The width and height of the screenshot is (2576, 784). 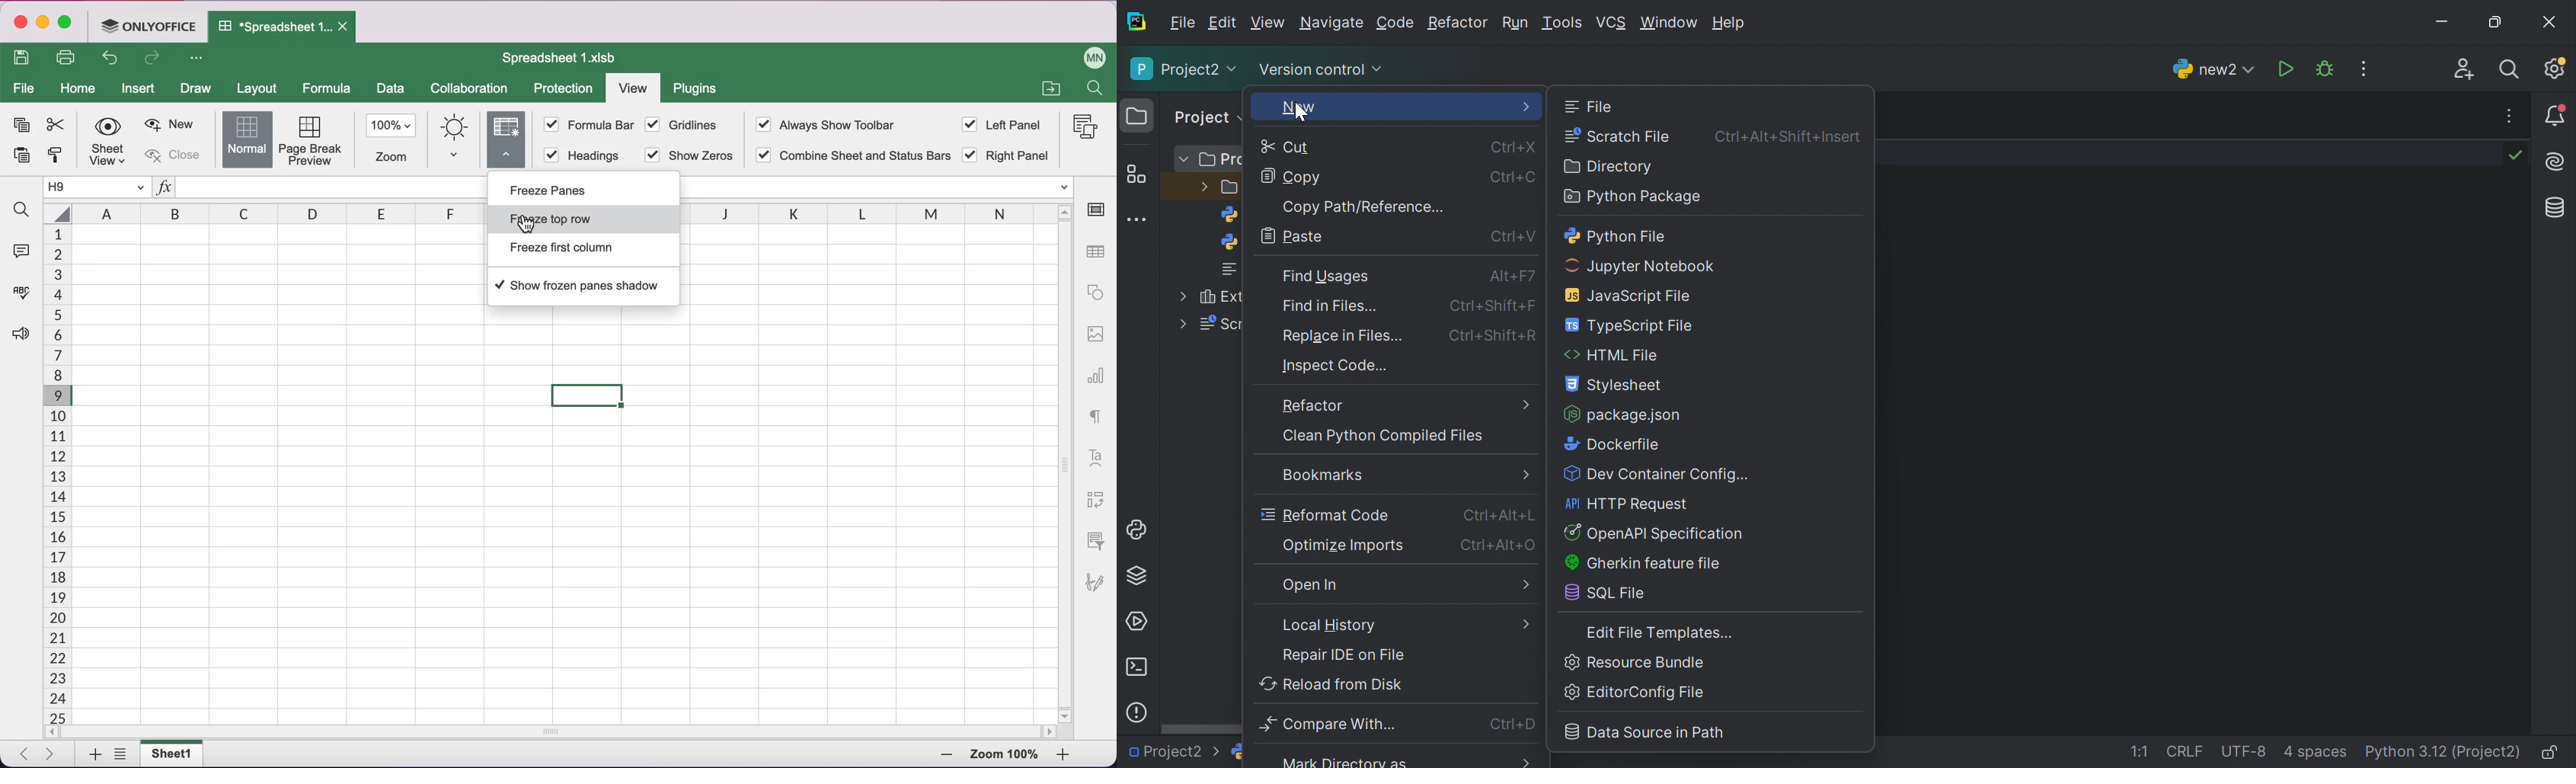 I want to click on Gherkin feature file, so click(x=1645, y=563).